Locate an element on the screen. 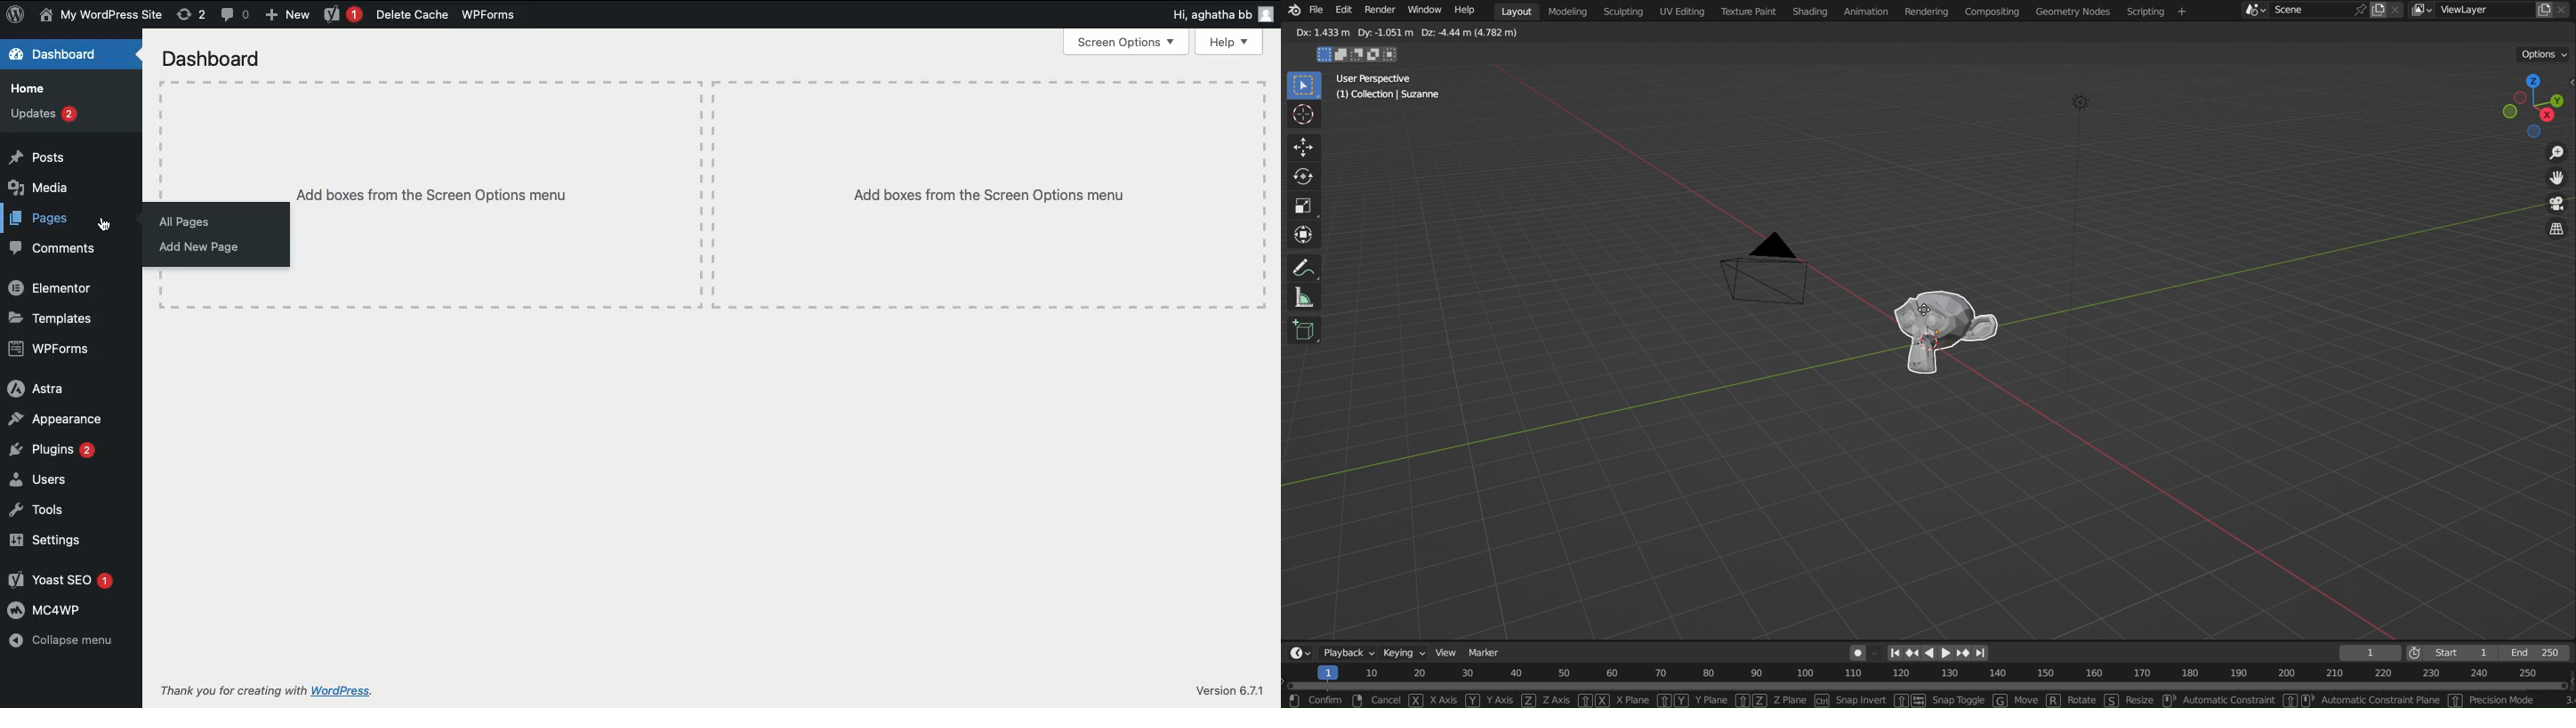 The width and height of the screenshot is (2576, 728). 1 is located at coordinates (2371, 653).